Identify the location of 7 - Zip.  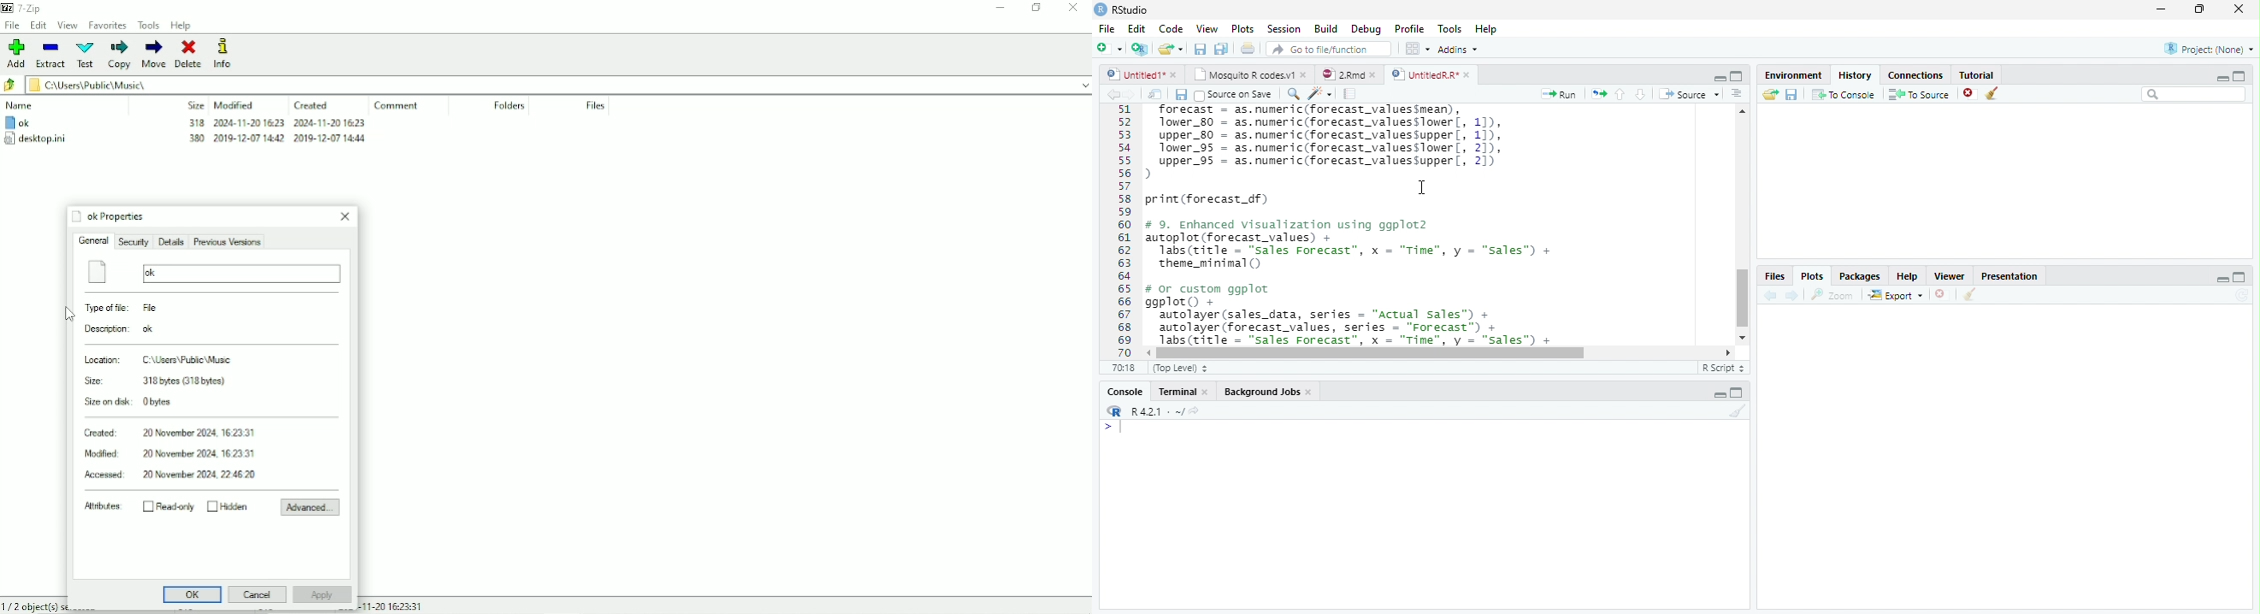
(27, 8).